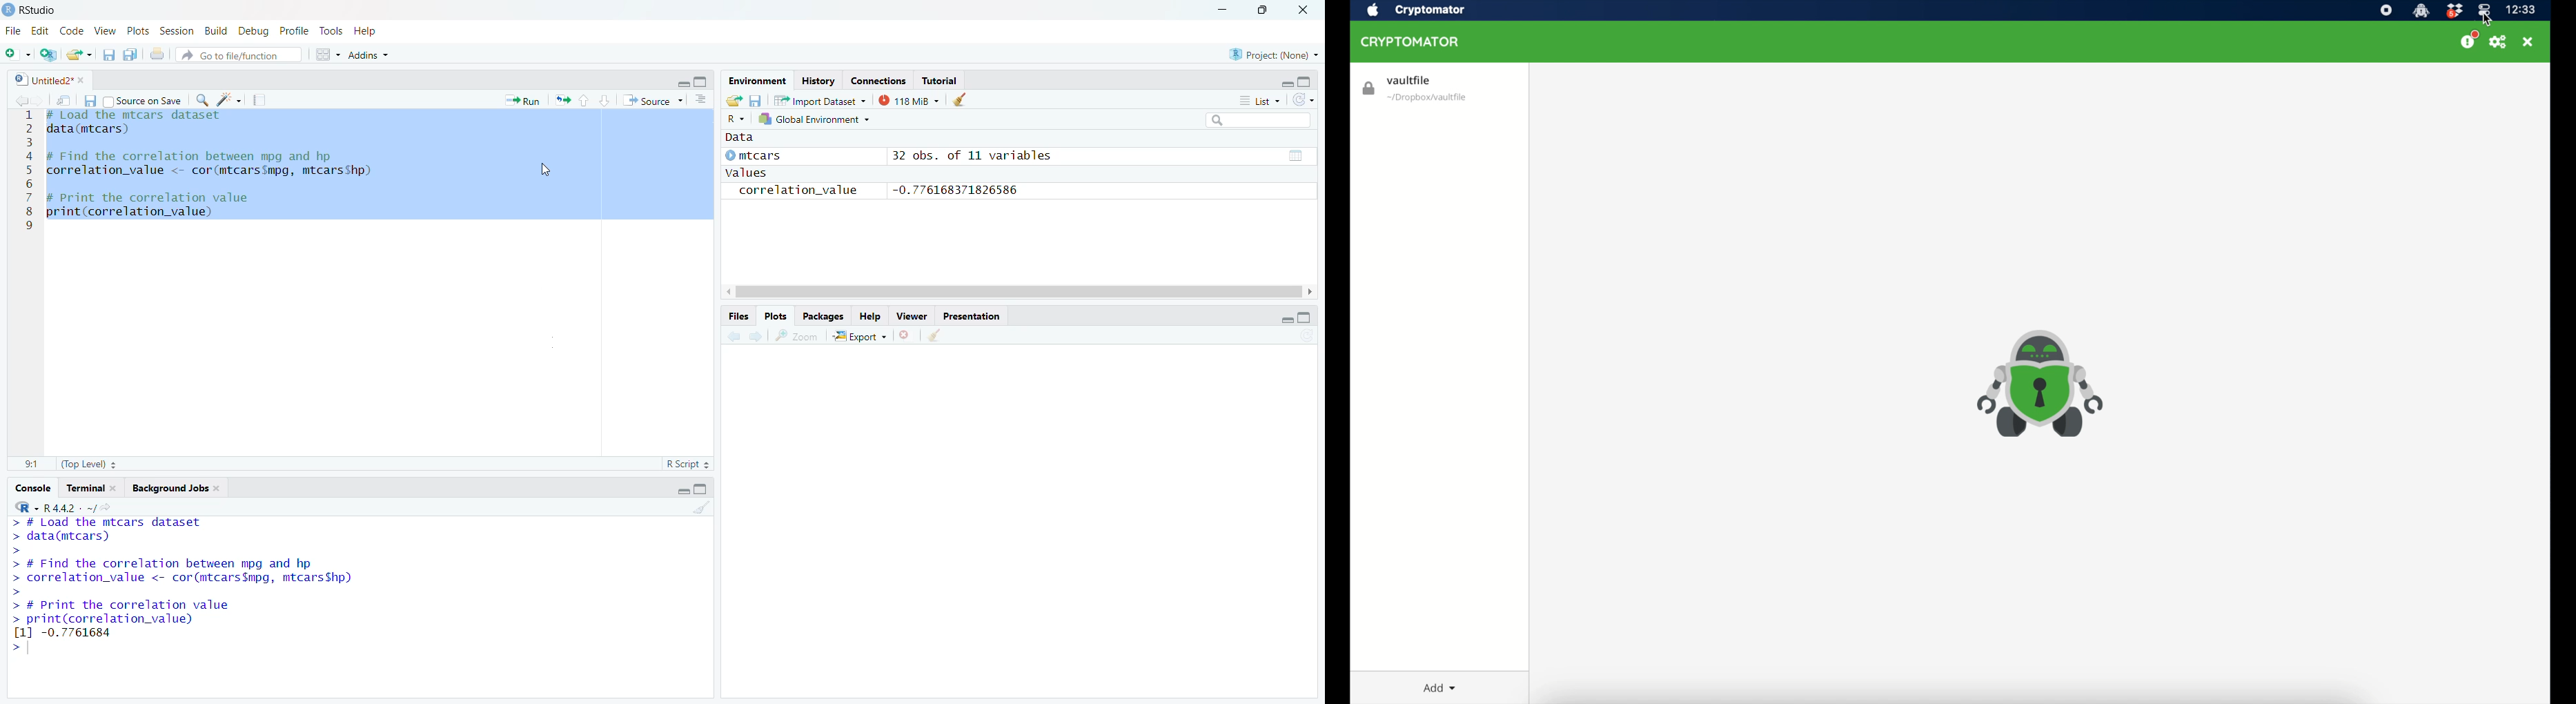  What do you see at coordinates (1307, 81) in the screenshot?
I see `Maximize` at bounding box center [1307, 81].